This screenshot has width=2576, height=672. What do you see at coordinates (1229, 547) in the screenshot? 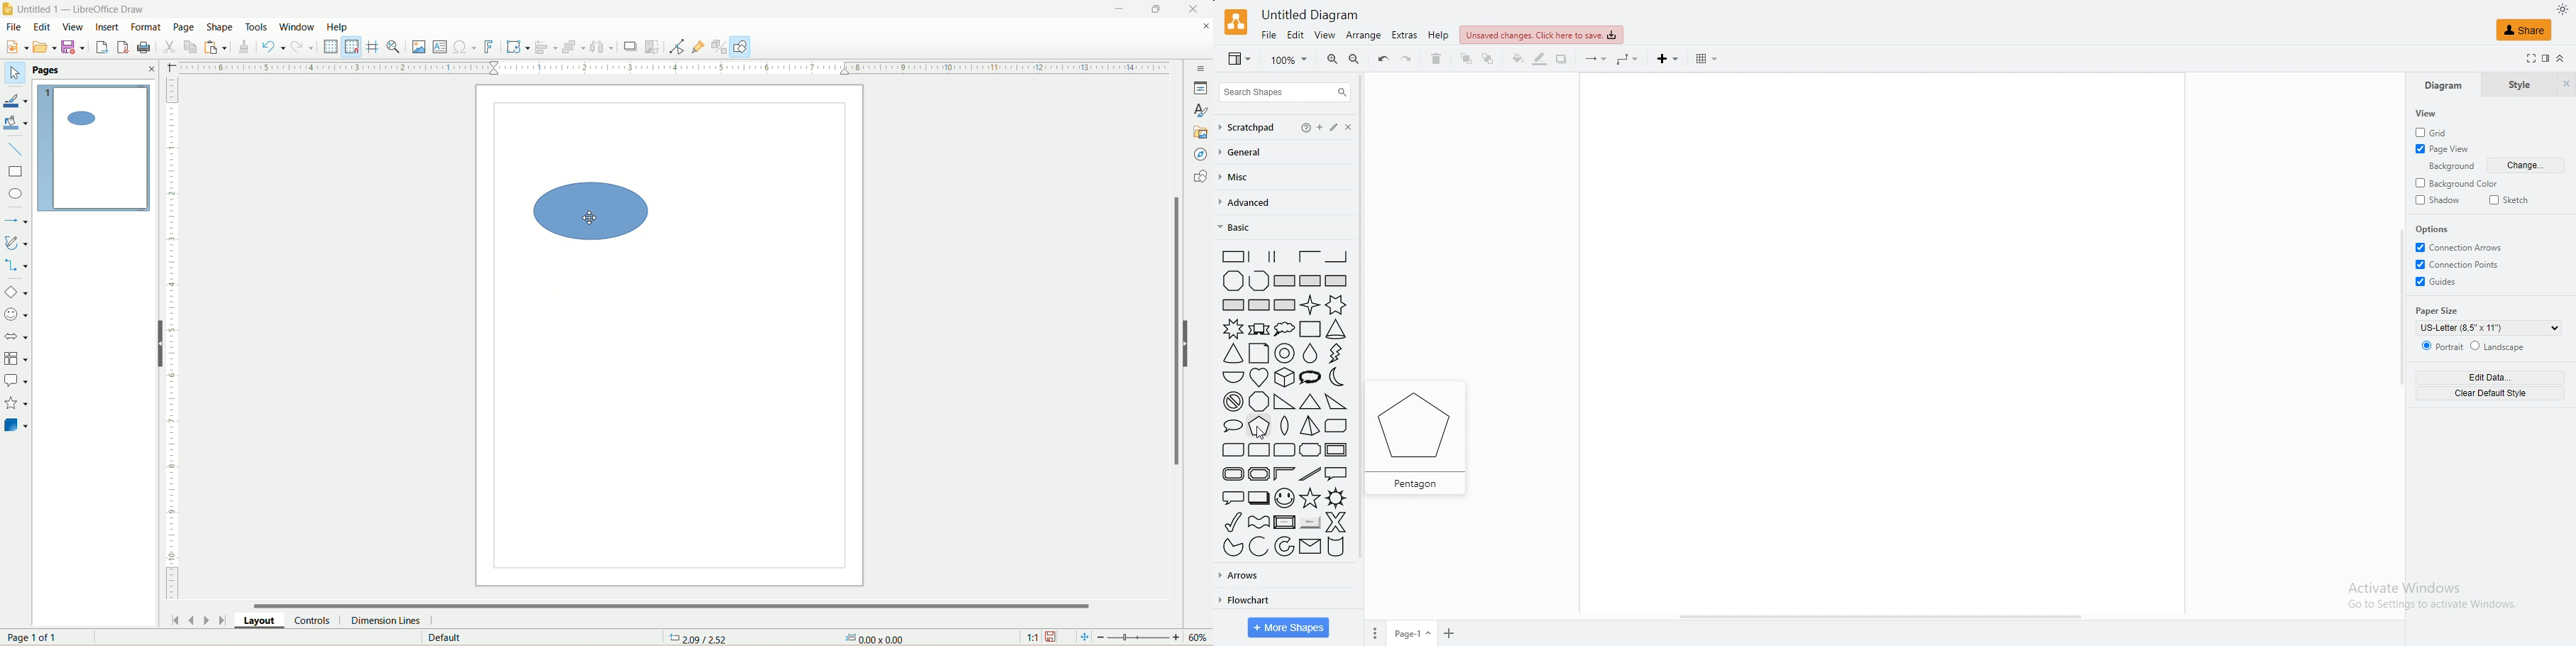
I see `pie` at bounding box center [1229, 547].